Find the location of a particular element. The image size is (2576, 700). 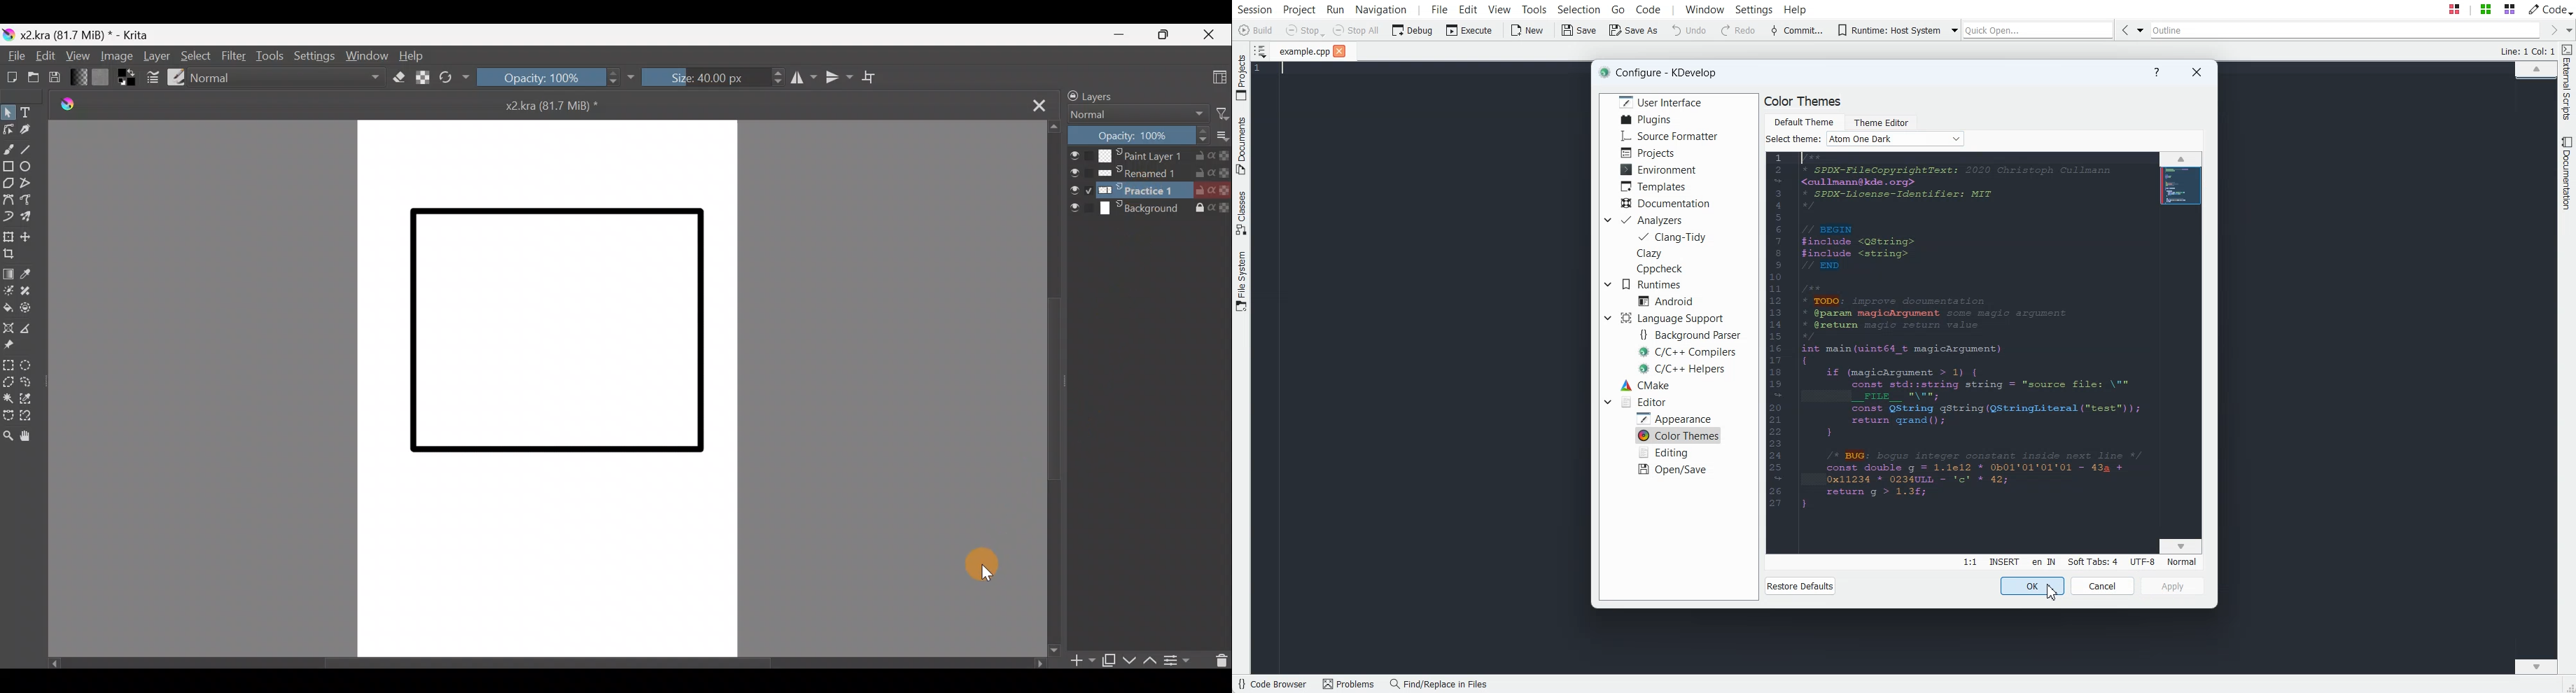

View is located at coordinates (75, 54).